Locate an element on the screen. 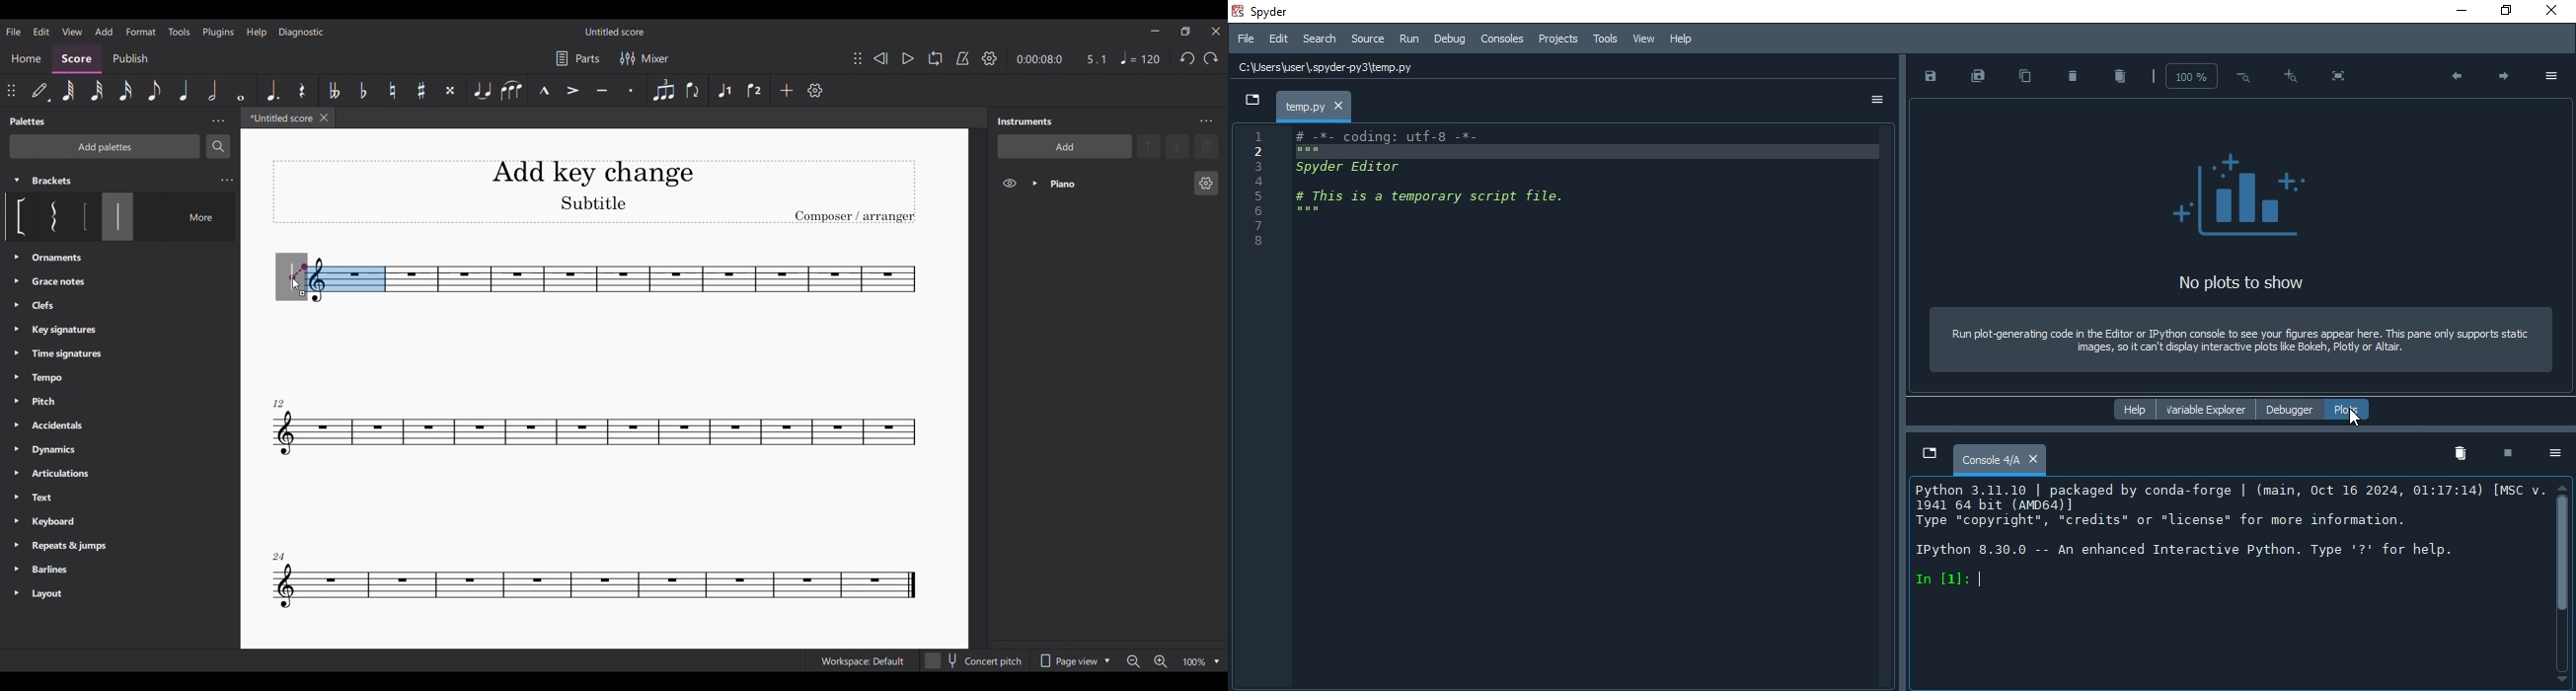 Image resolution: width=2576 pixels, height=700 pixels. Add instruments is located at coordinates (1065, 146).